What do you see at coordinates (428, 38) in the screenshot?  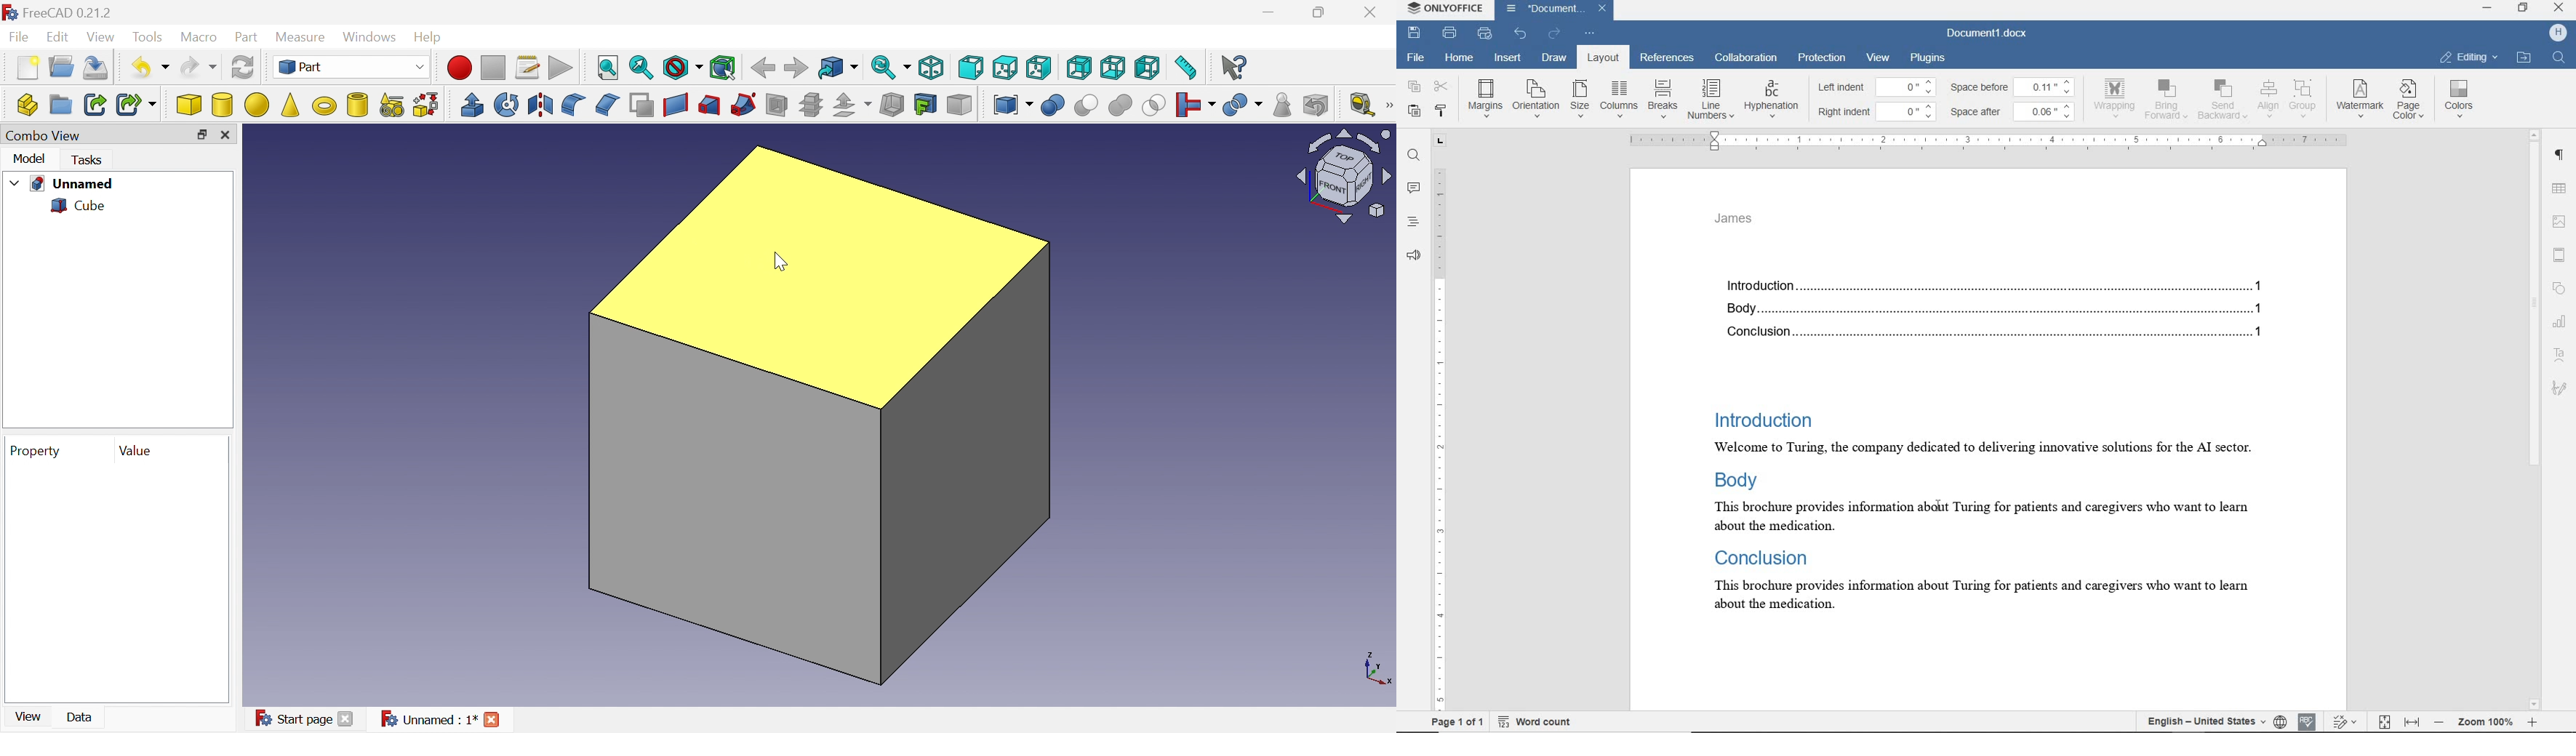 I see `Help` at bounding box center [428, 38].